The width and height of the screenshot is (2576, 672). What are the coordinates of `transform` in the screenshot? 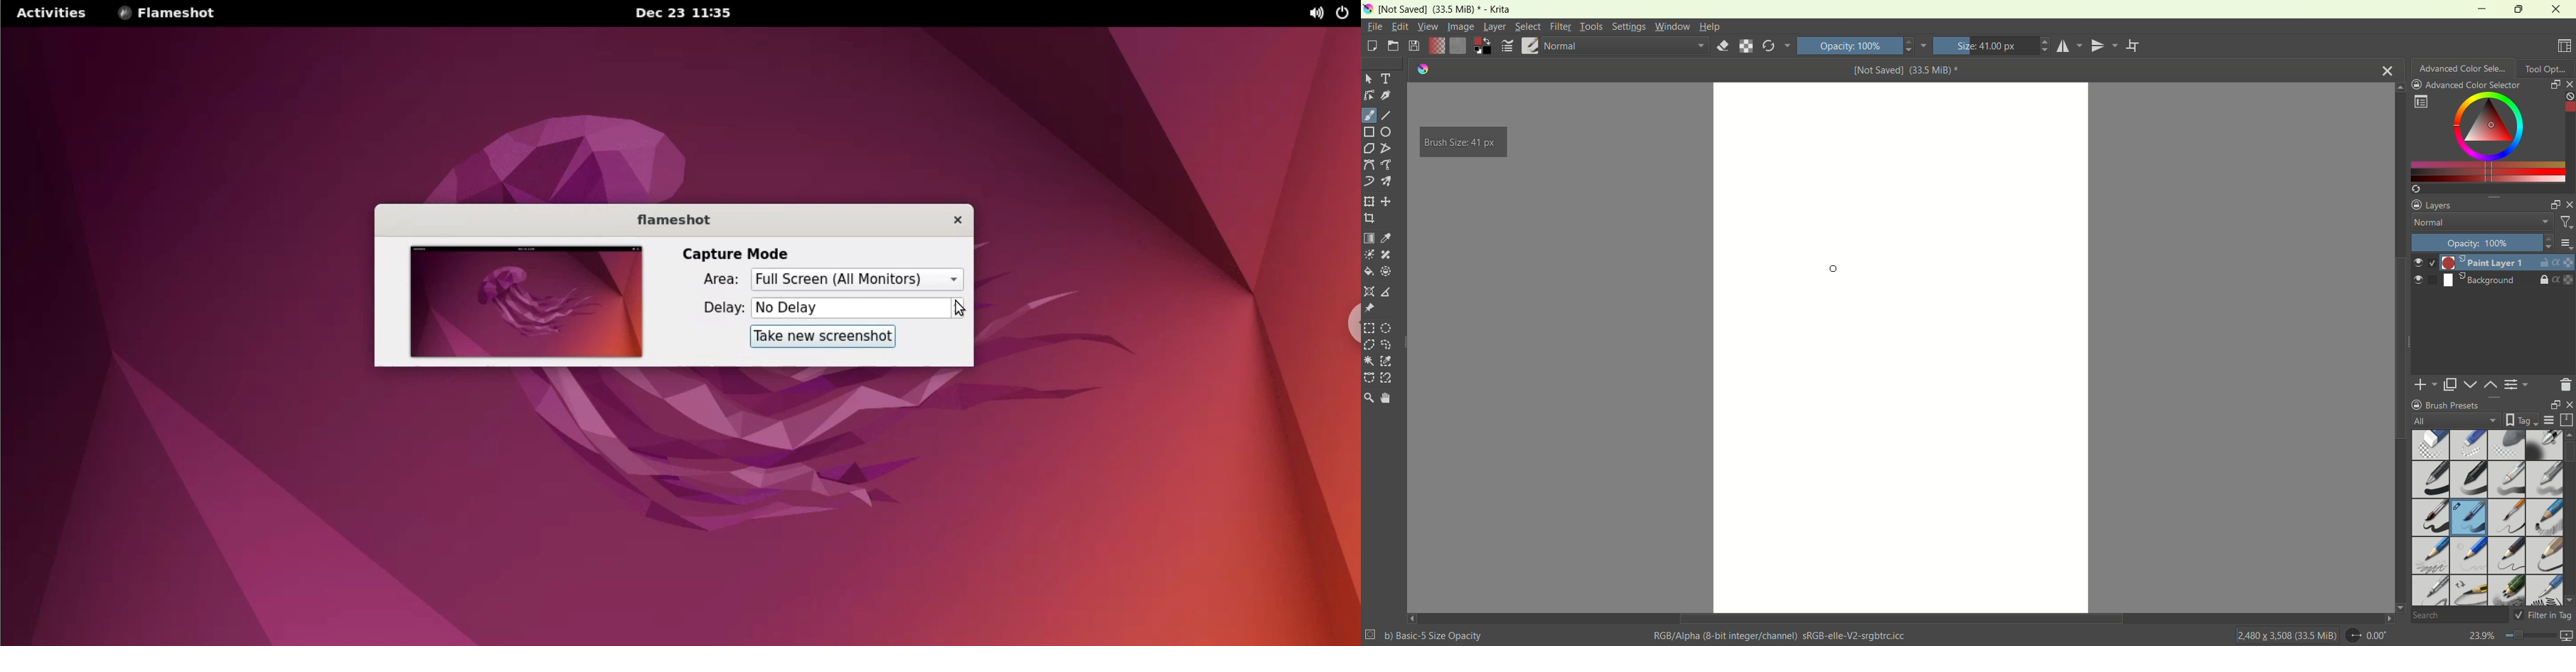 It's located at (1368, 202).